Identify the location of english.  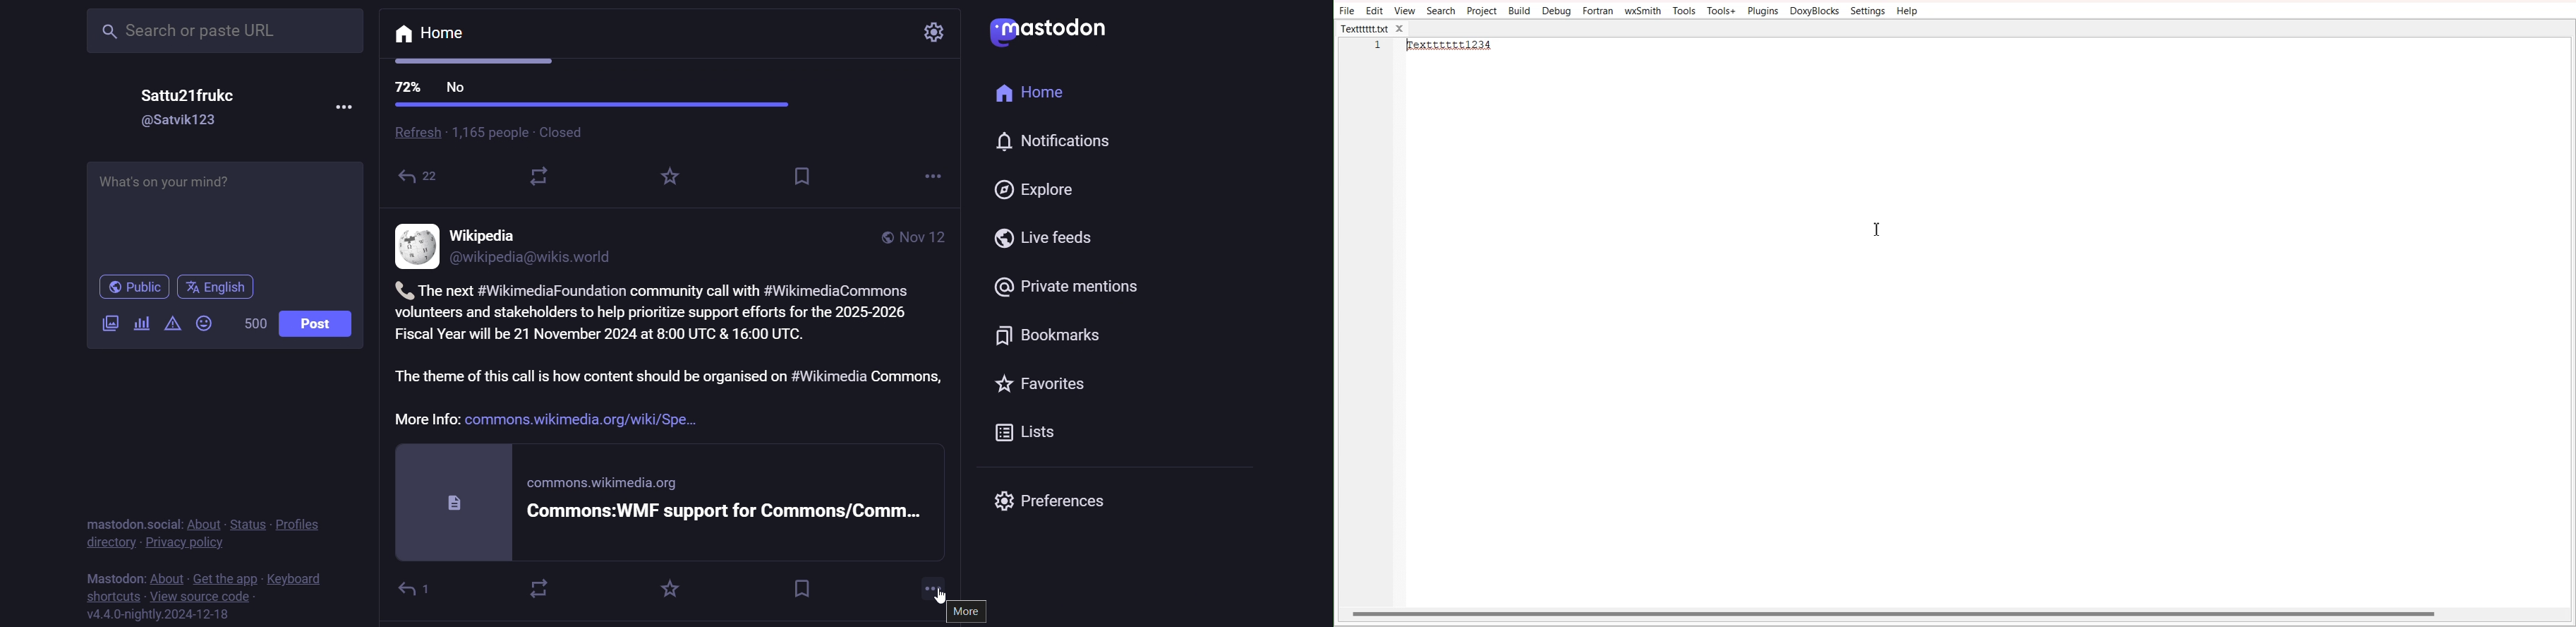
(216, 287).